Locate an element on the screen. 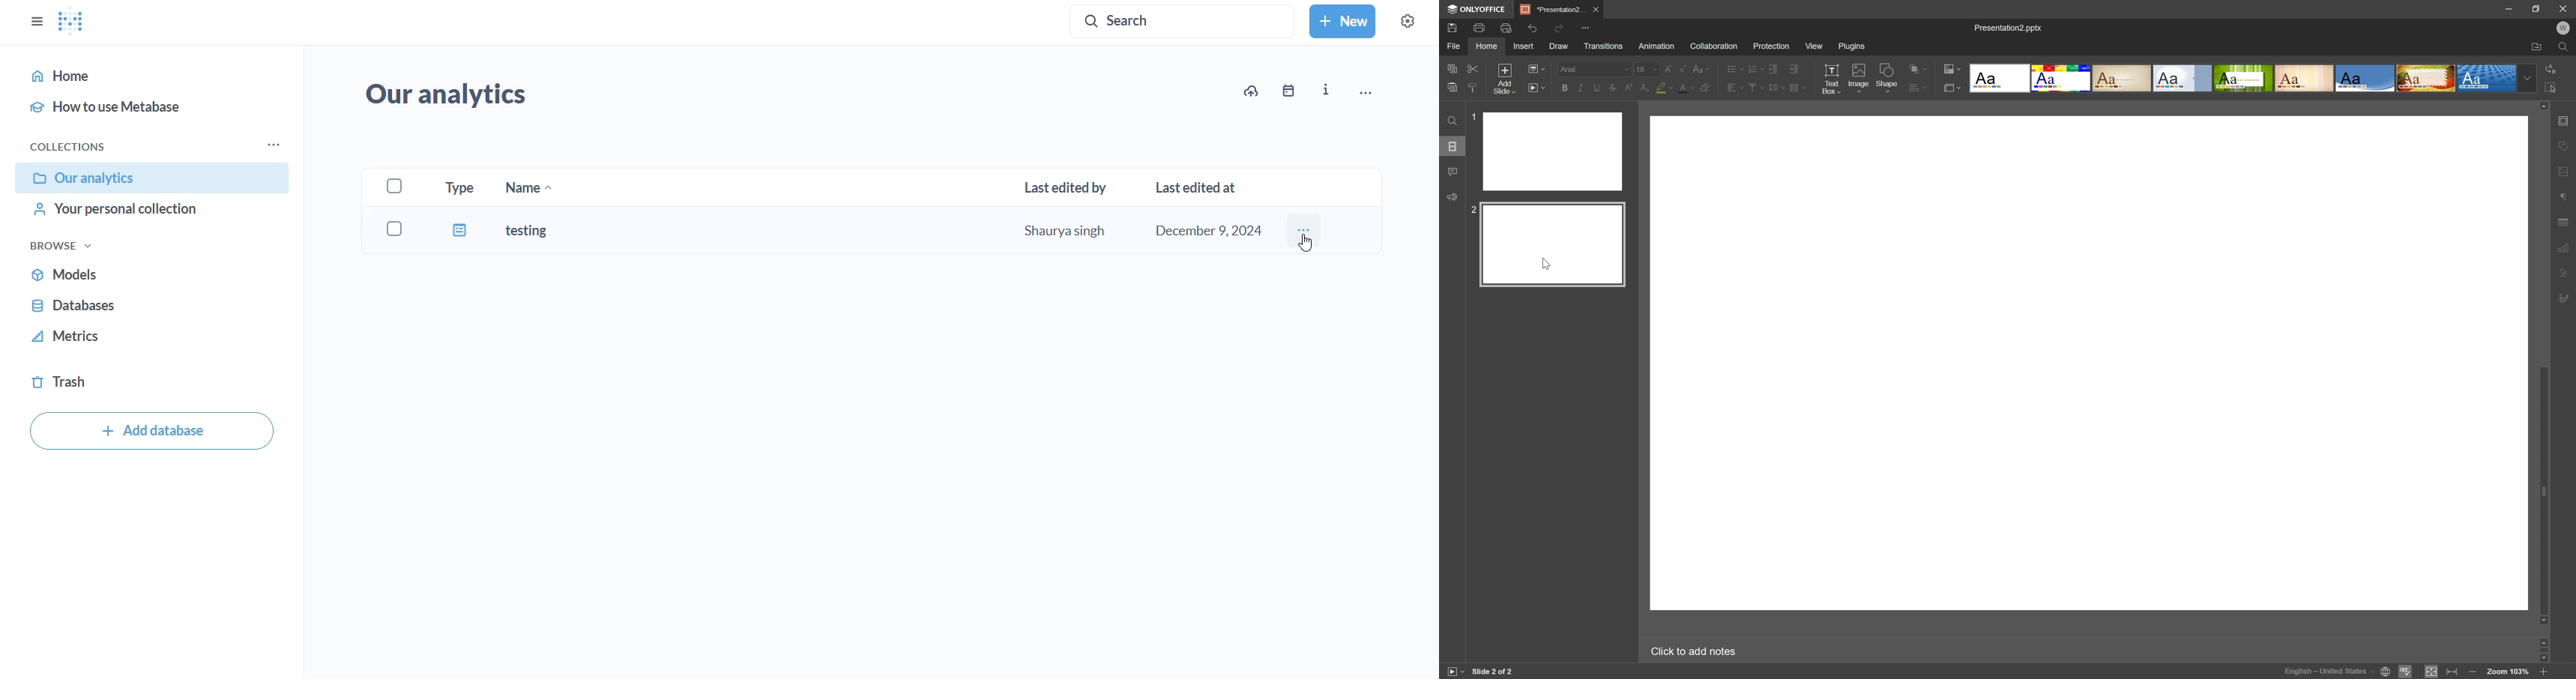 This screenshot has width=2576, height=700. Spell checking is located at coordinates (2407, 671).